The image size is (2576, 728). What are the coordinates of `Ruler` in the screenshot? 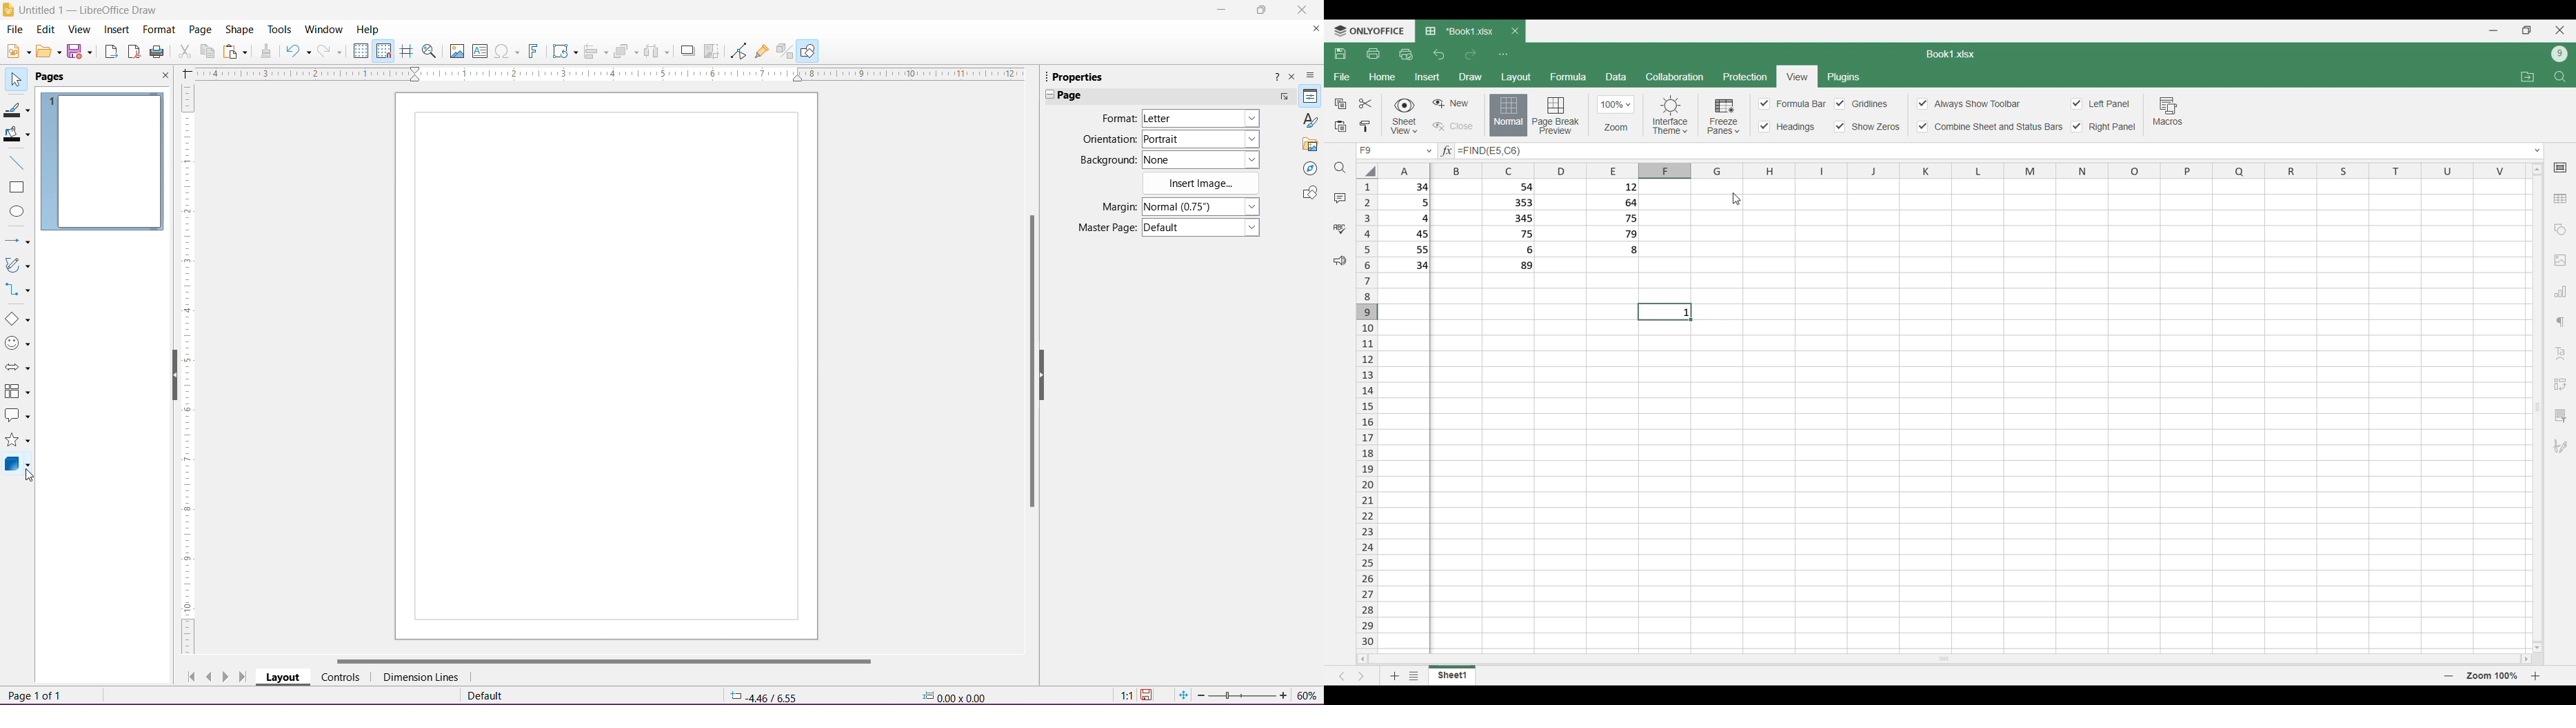 It's located at (186, 370).